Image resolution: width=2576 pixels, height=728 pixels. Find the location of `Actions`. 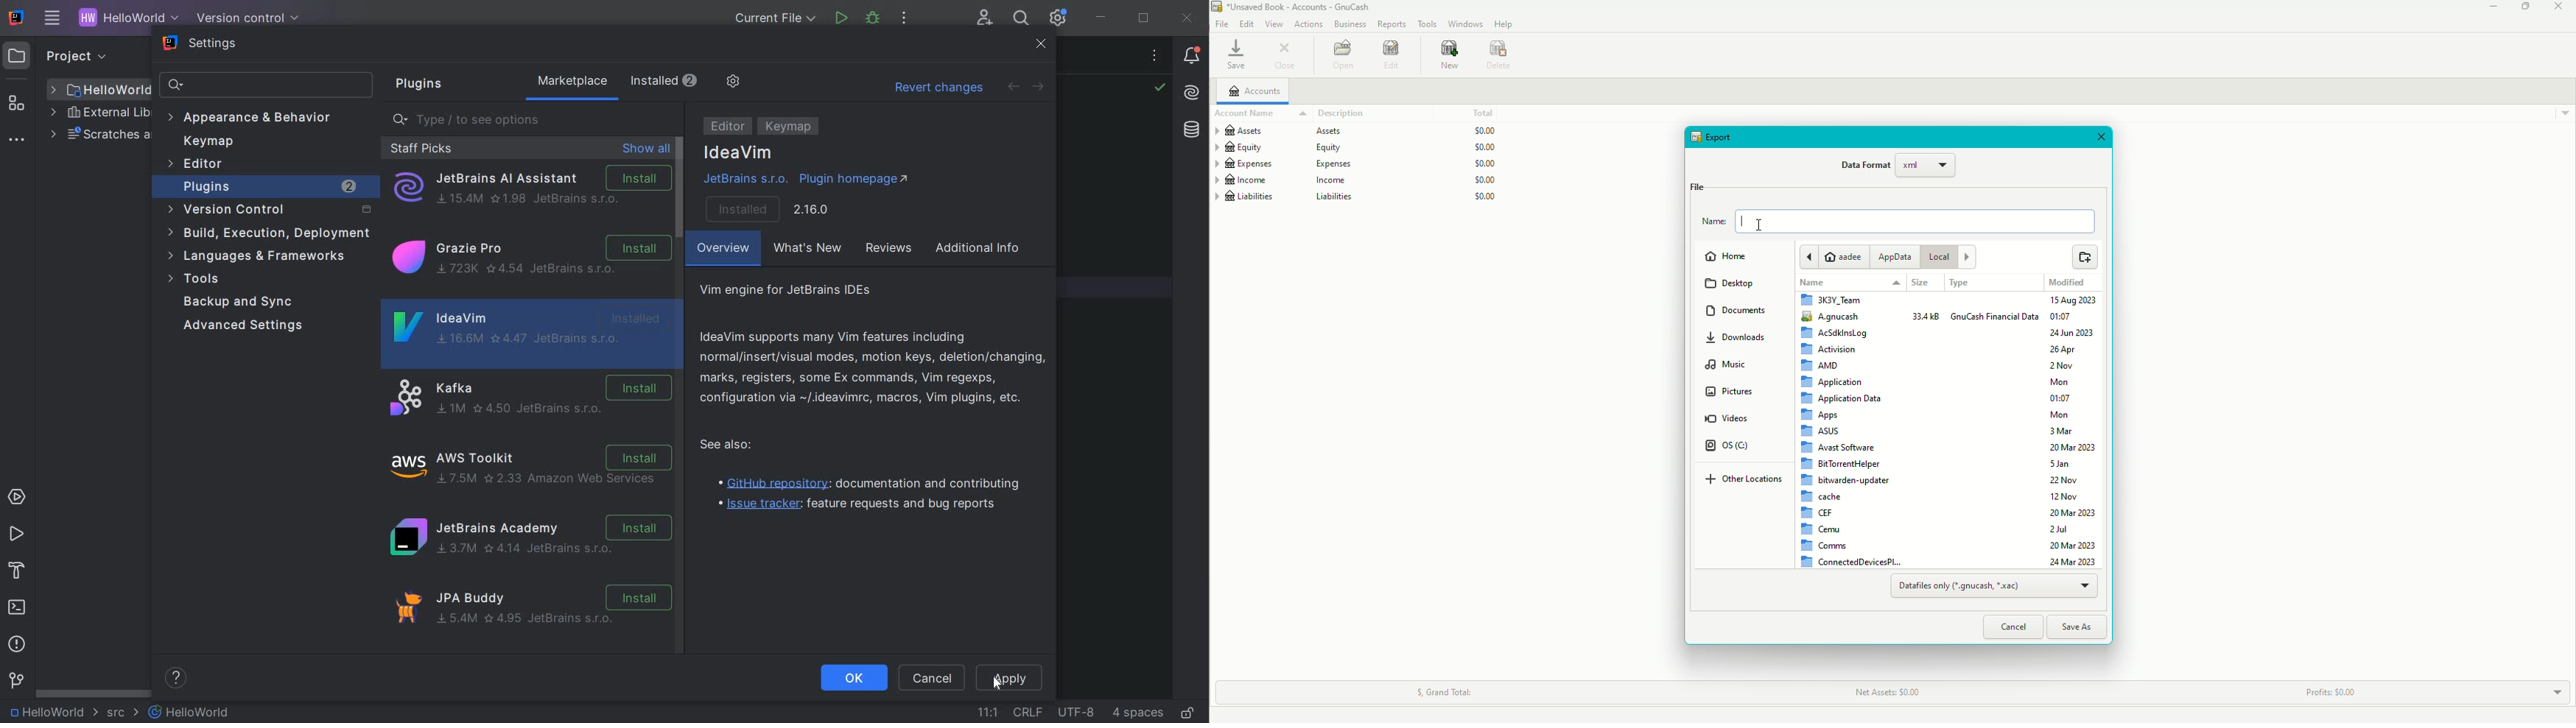

Actions is located at coordinates (1307, 25).